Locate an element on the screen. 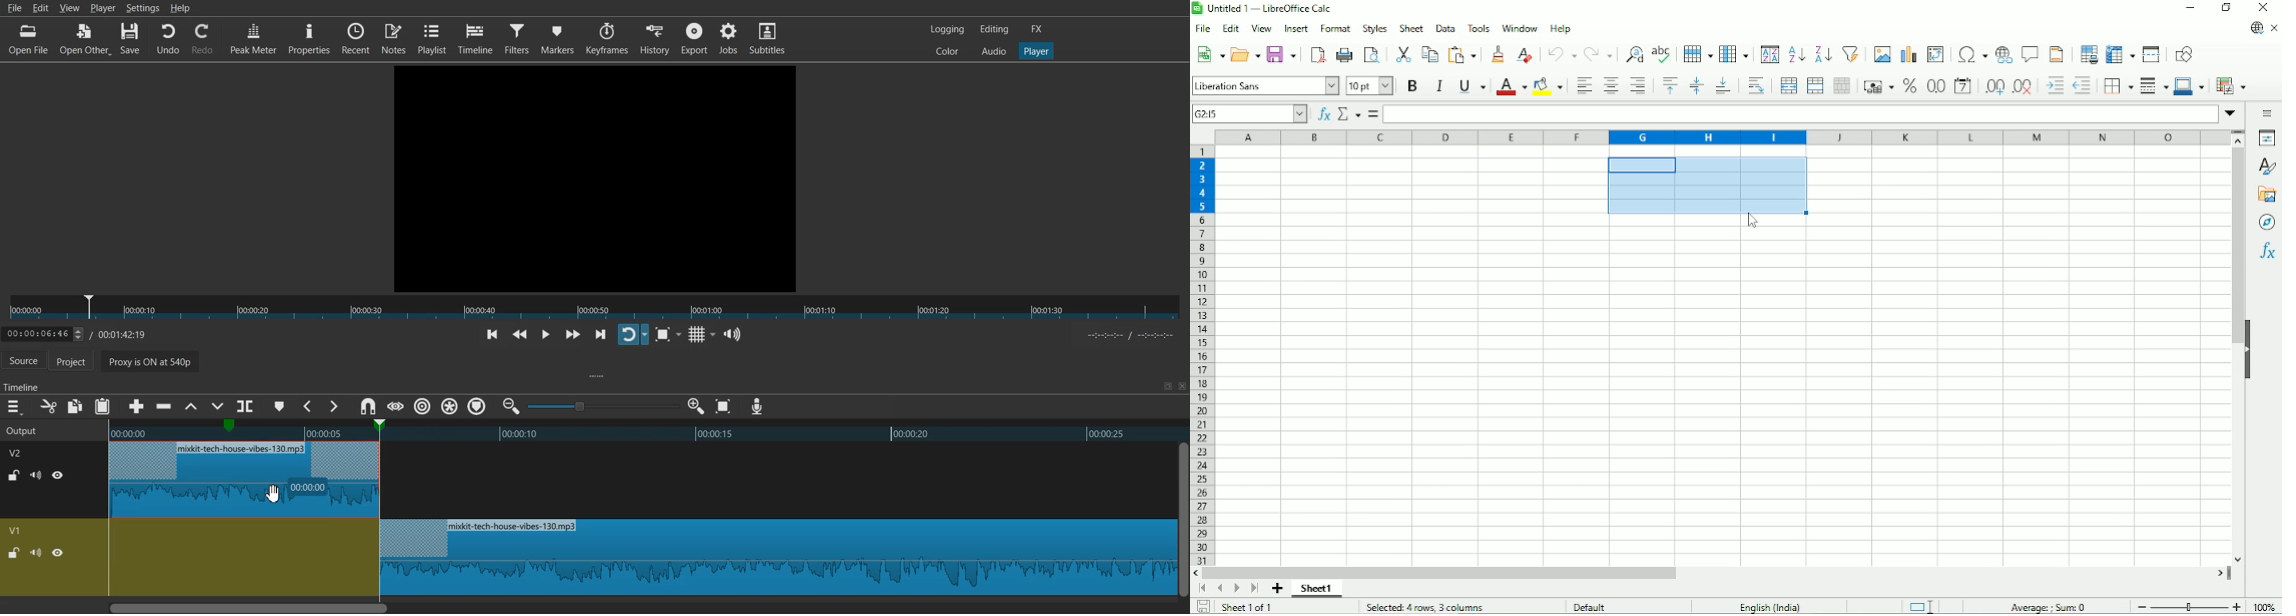  Conditional is located at coordinates (2232, 85).